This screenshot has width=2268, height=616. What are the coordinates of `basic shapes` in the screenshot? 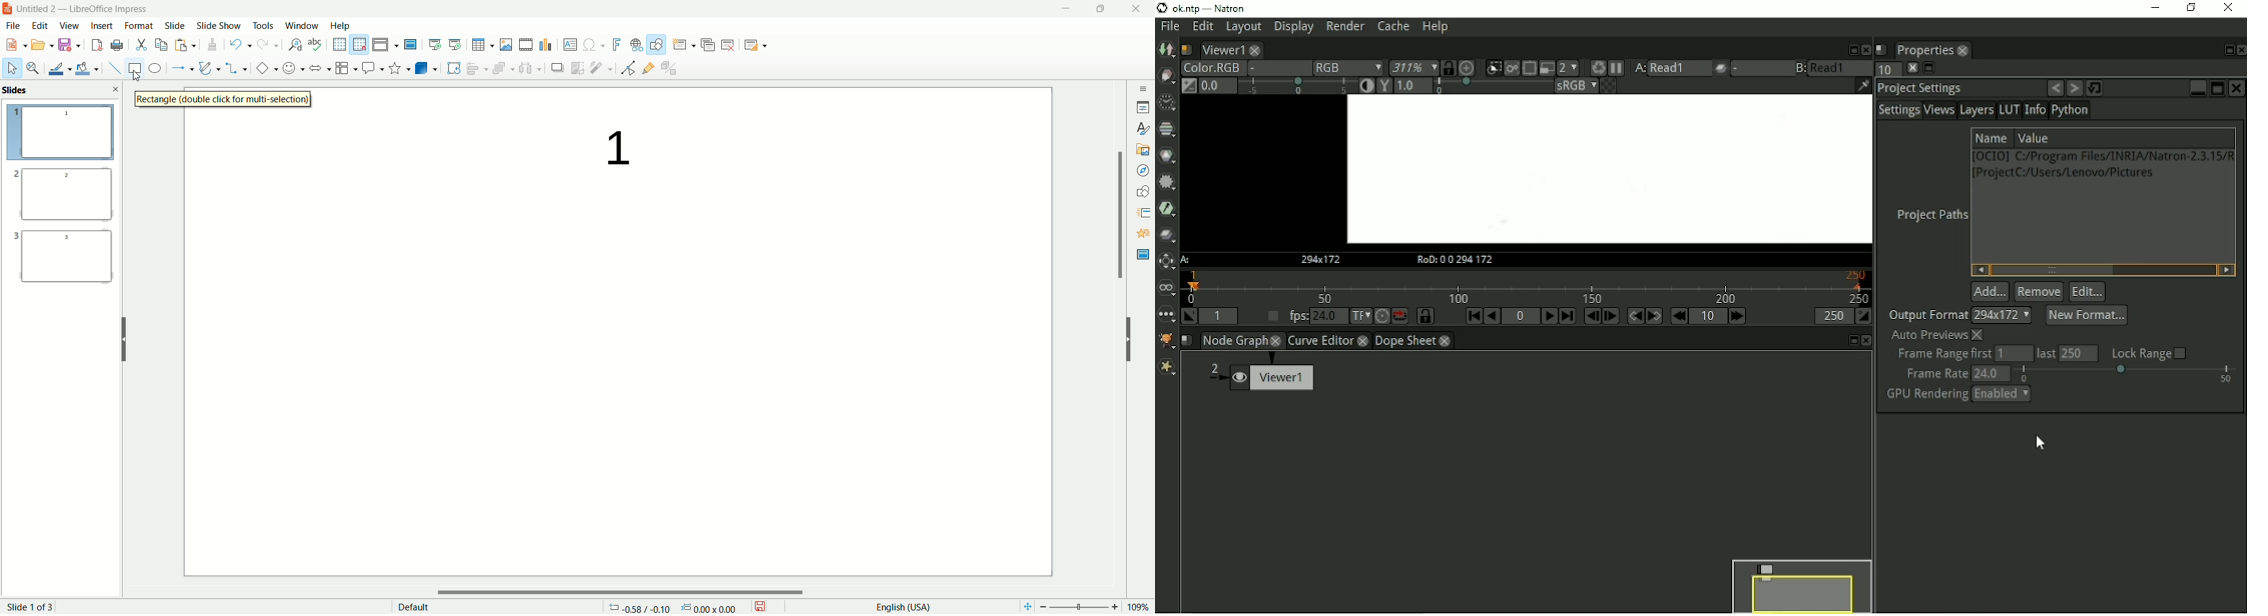 It's located at (264, 69).